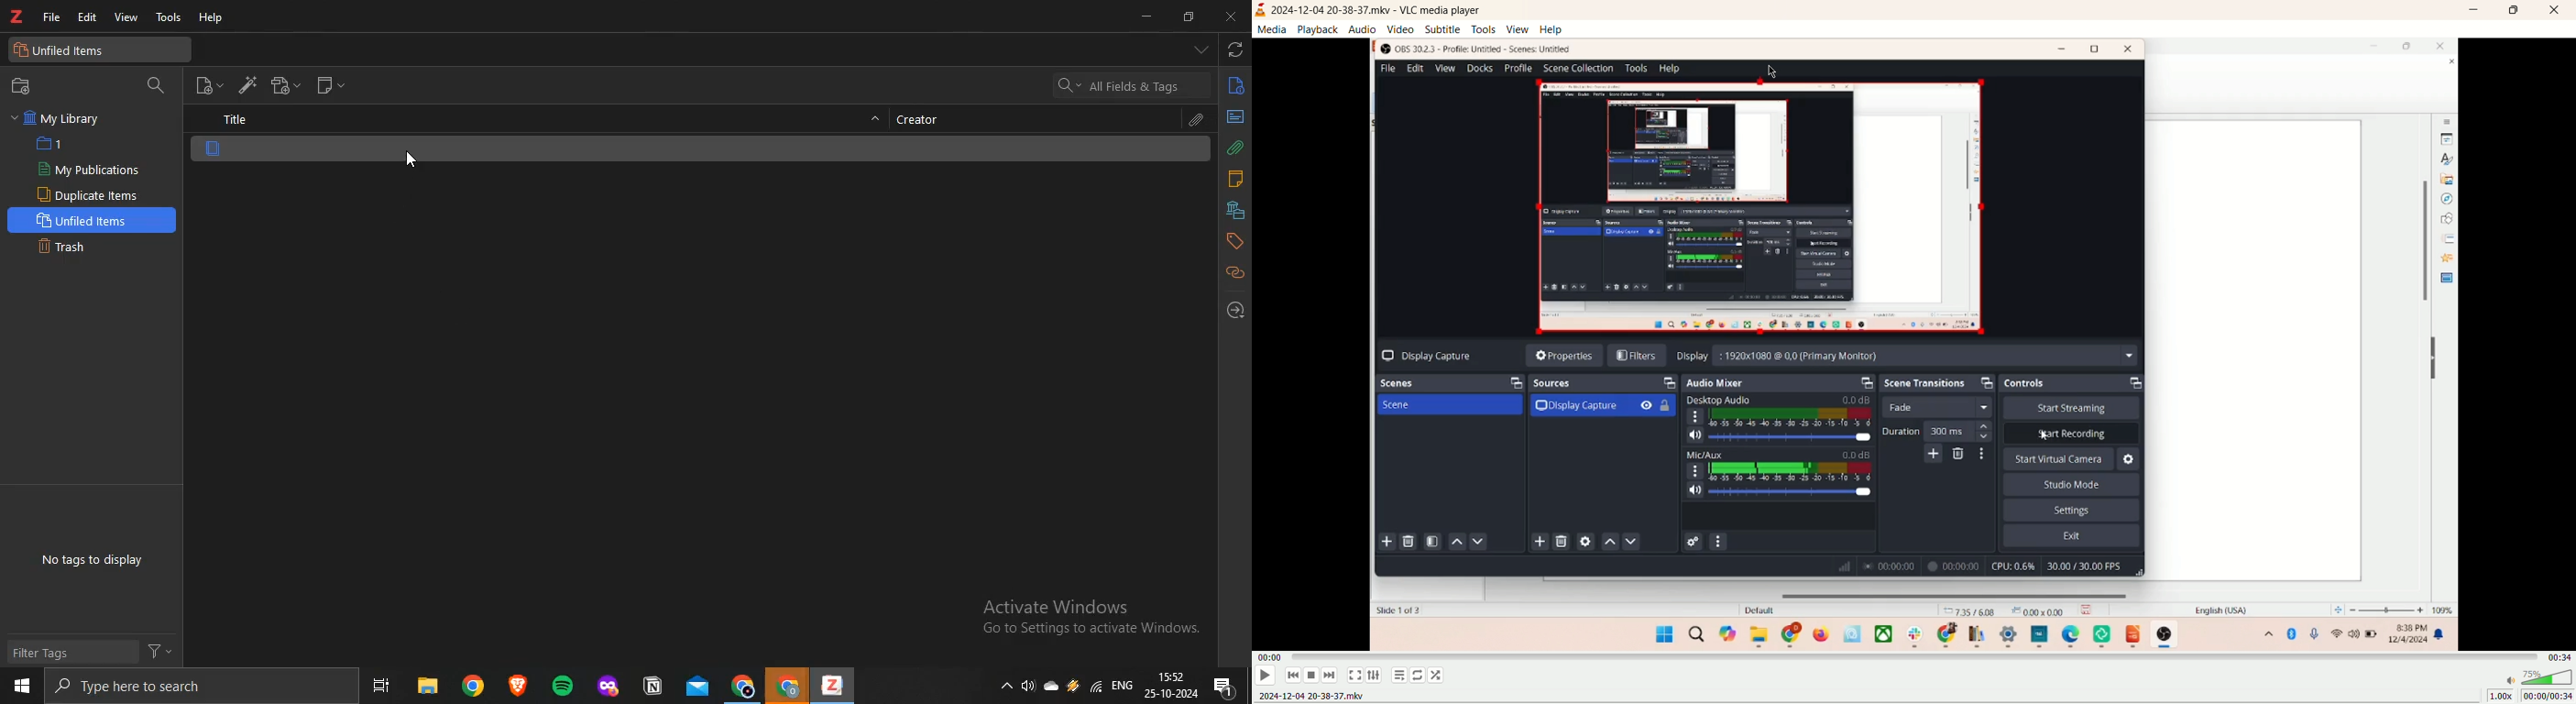  What do you see at coordinates (744, 685) in the screenshot?
I see `chrome` at bounding box center [744, 685].